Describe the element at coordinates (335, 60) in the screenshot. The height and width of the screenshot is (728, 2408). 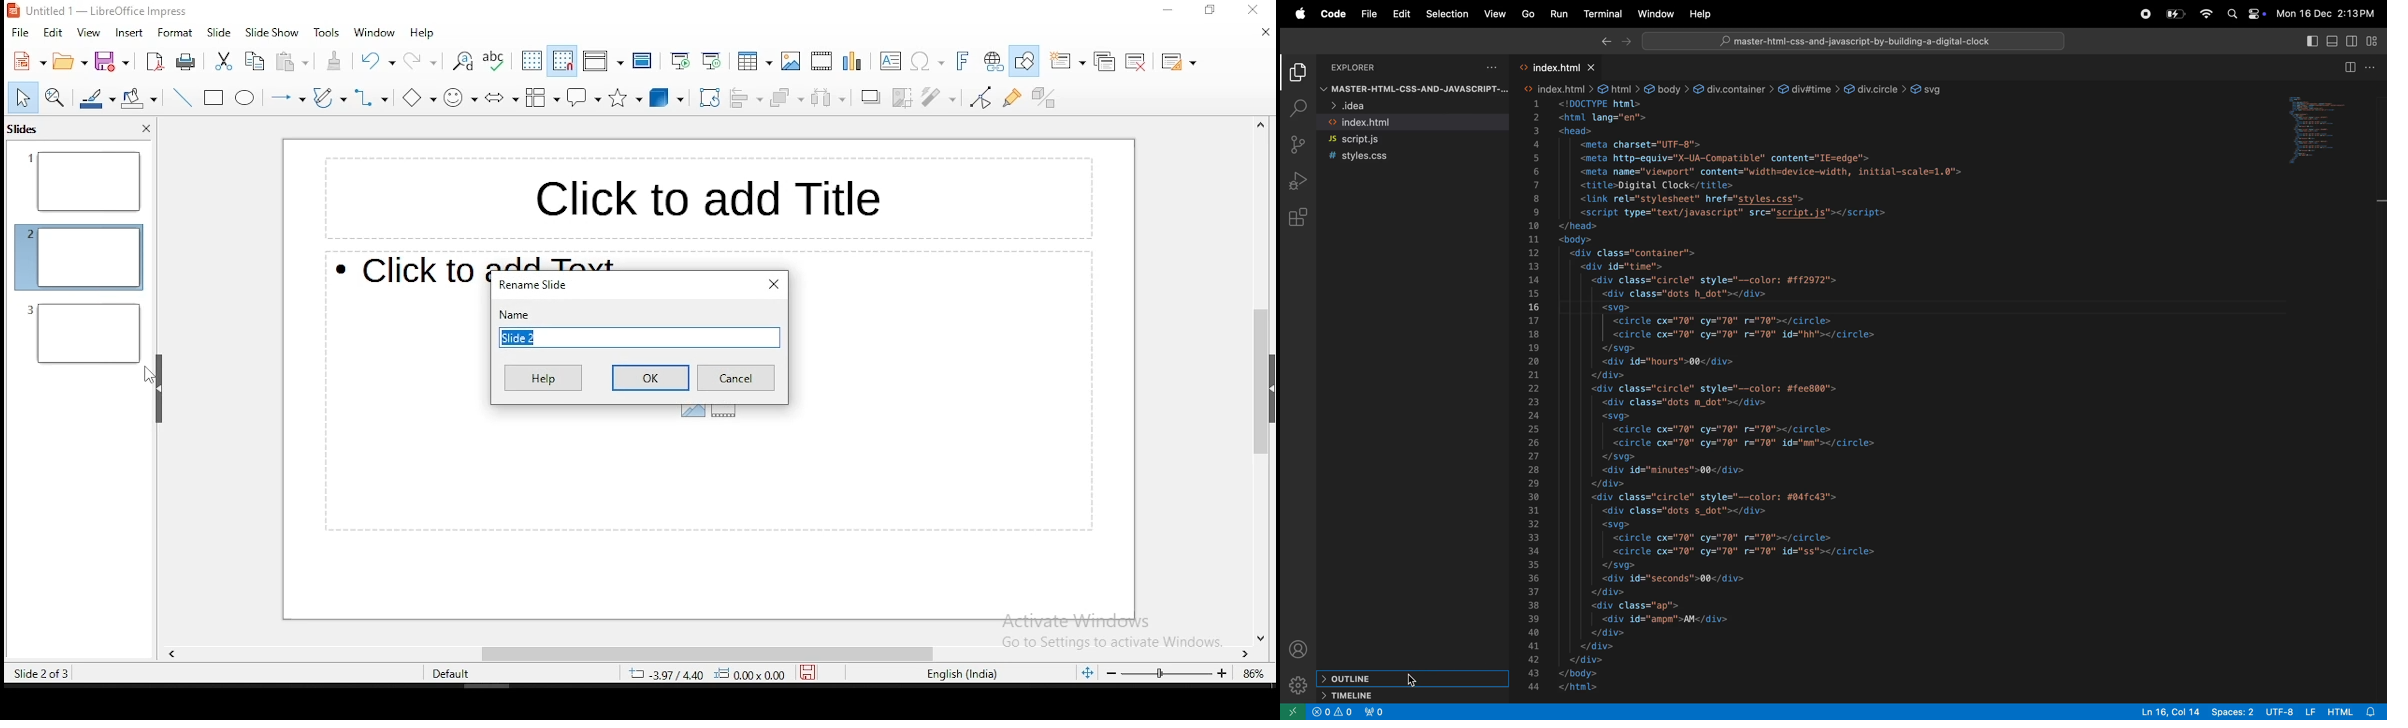
I see `clone formatting` at that location.